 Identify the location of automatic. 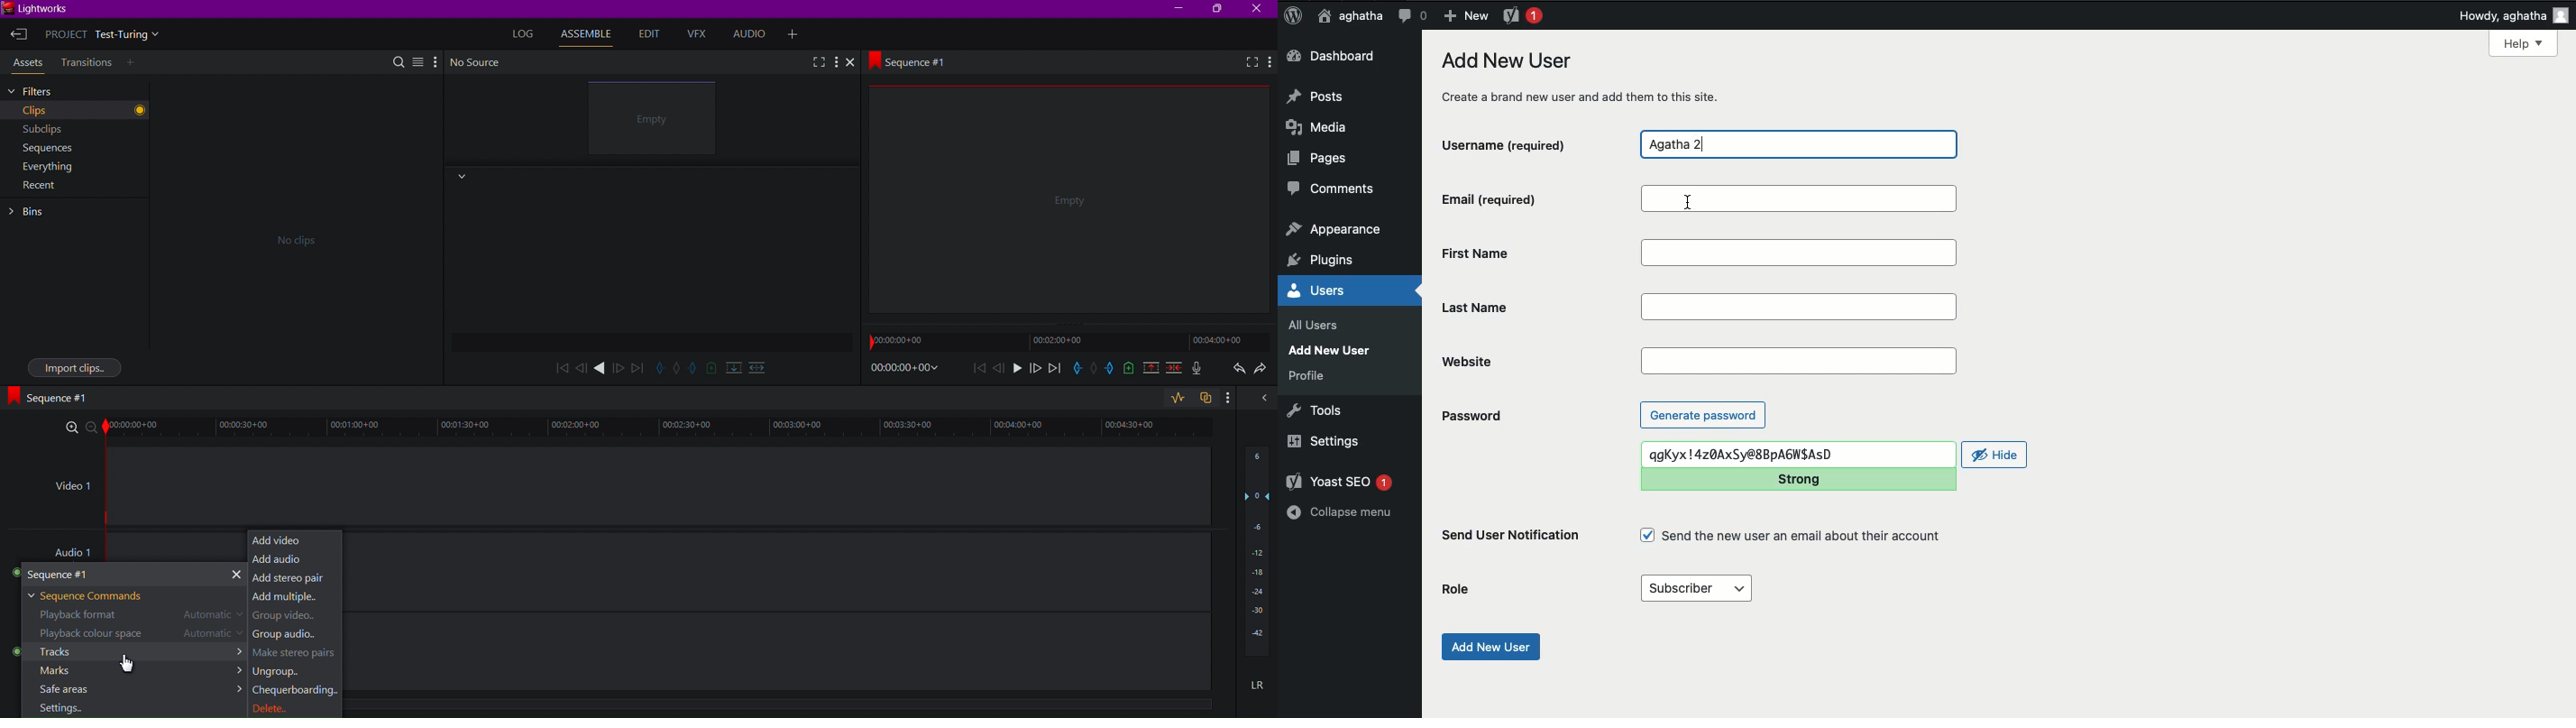
(214, 635).